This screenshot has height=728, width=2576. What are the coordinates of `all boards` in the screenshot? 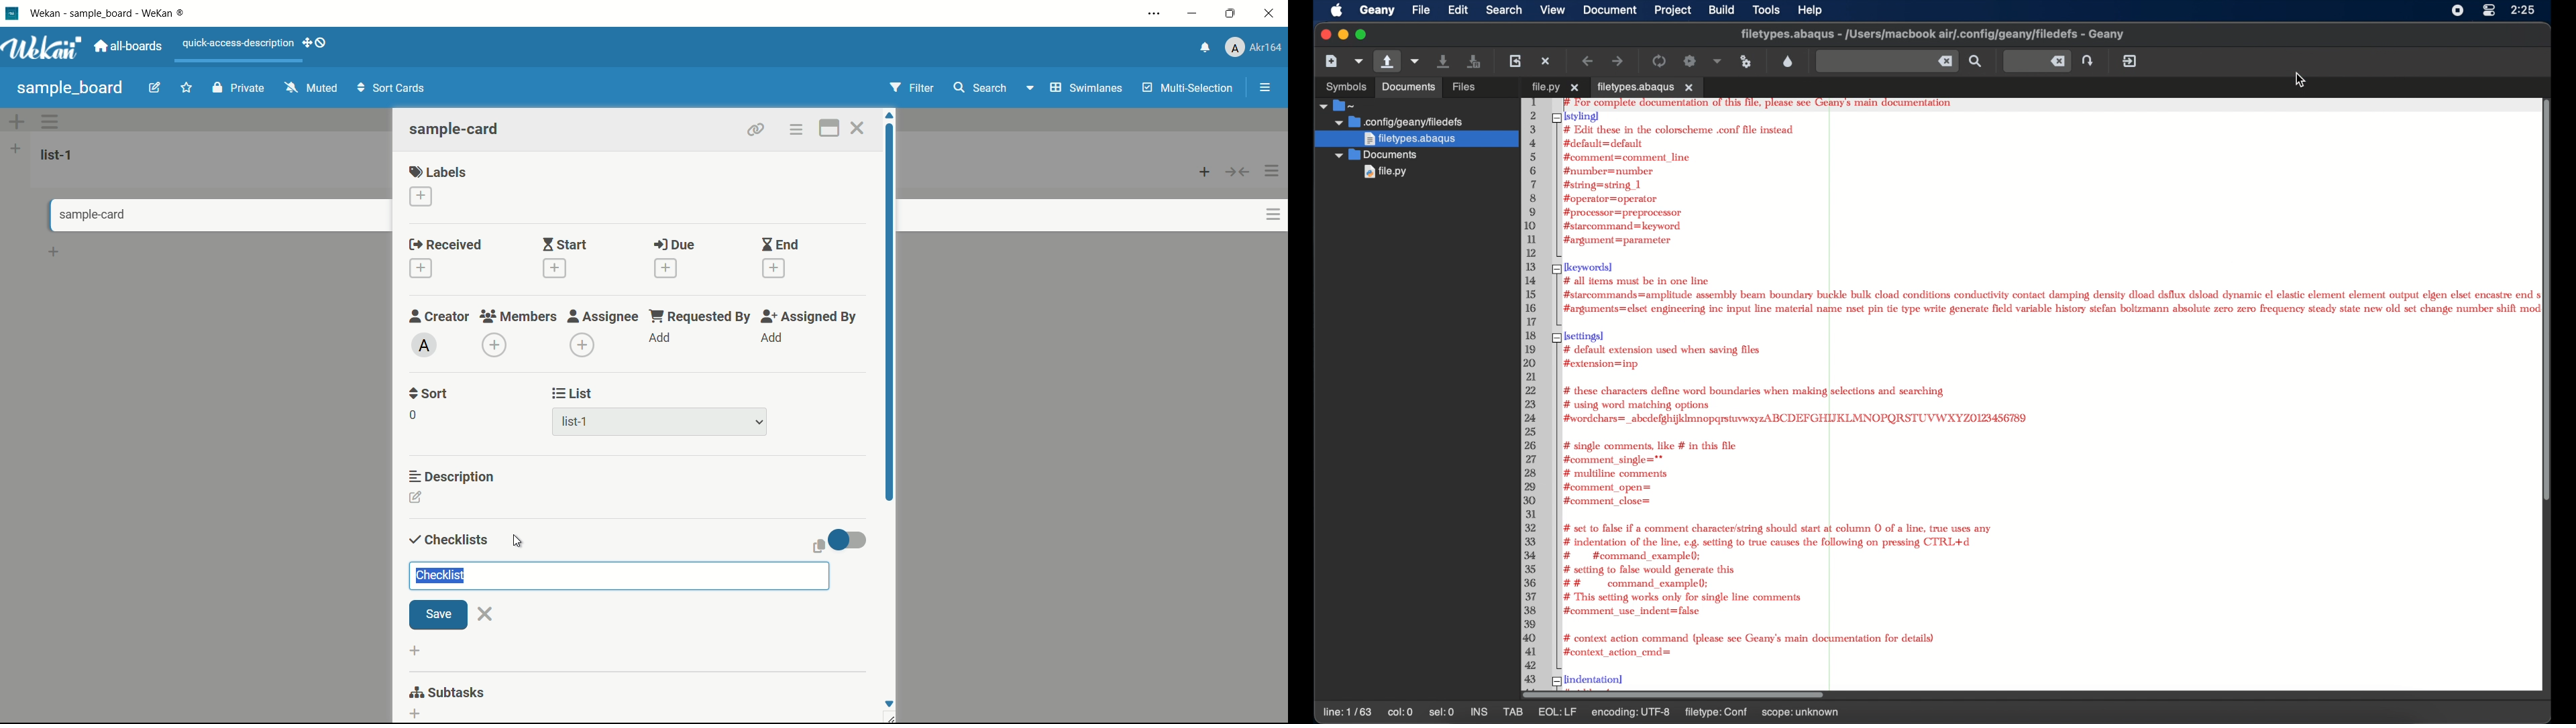 It's located at (129, 46).